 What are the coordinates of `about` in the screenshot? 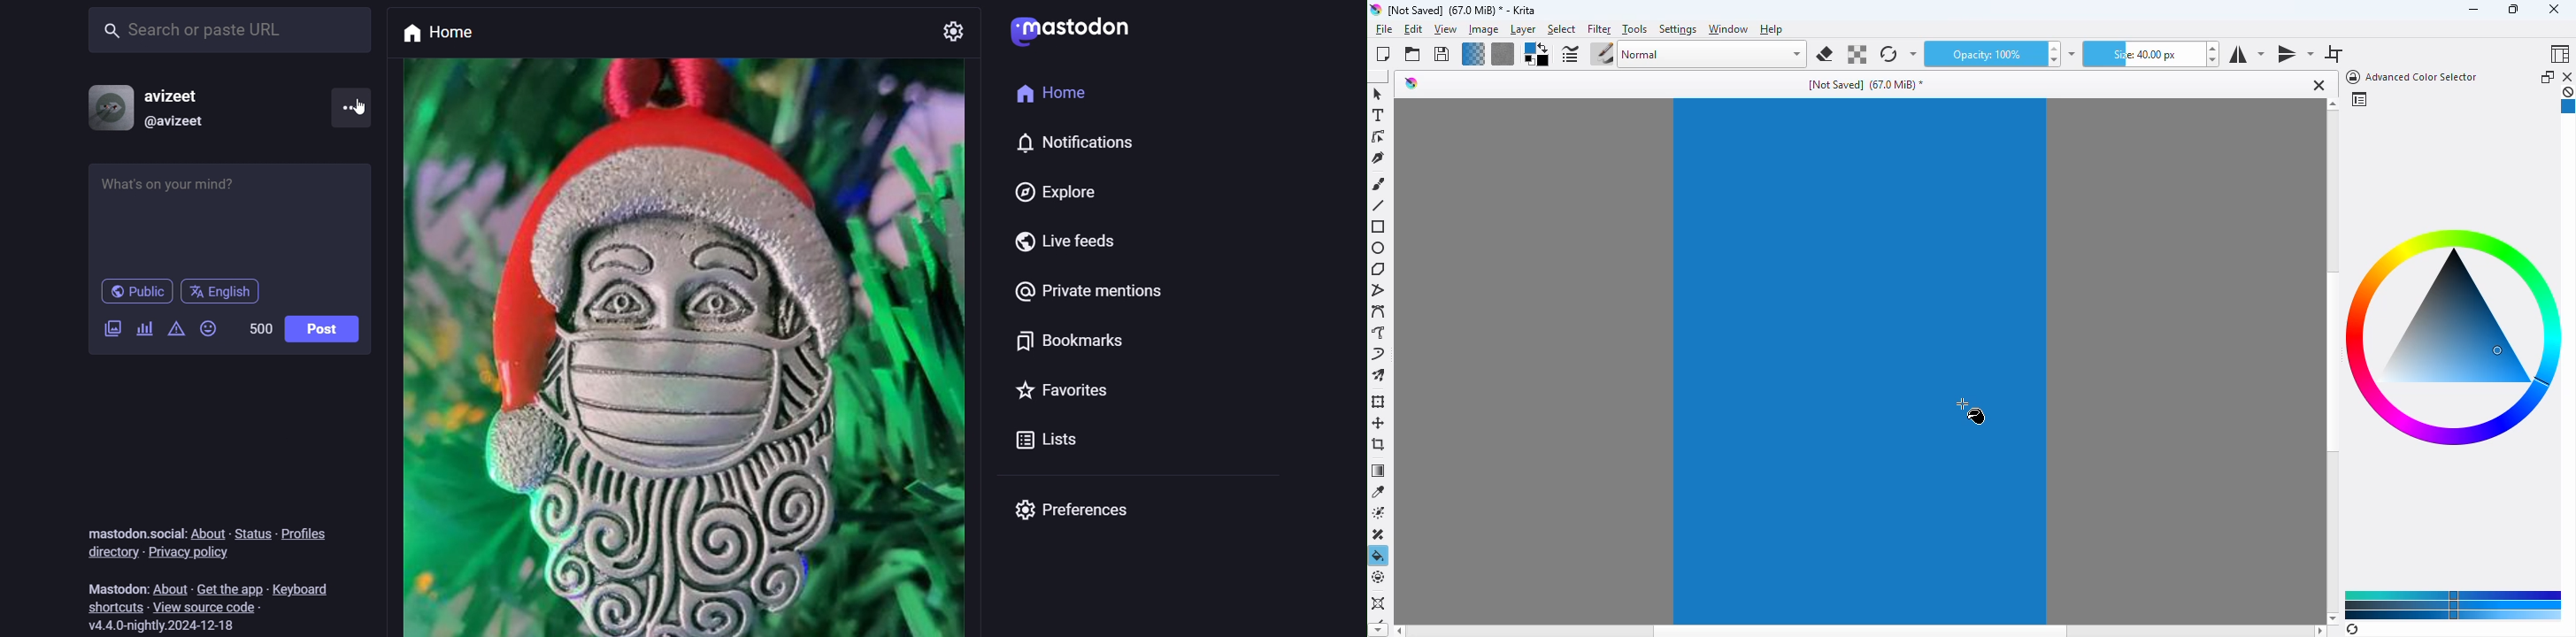 It's located at (207, 531).